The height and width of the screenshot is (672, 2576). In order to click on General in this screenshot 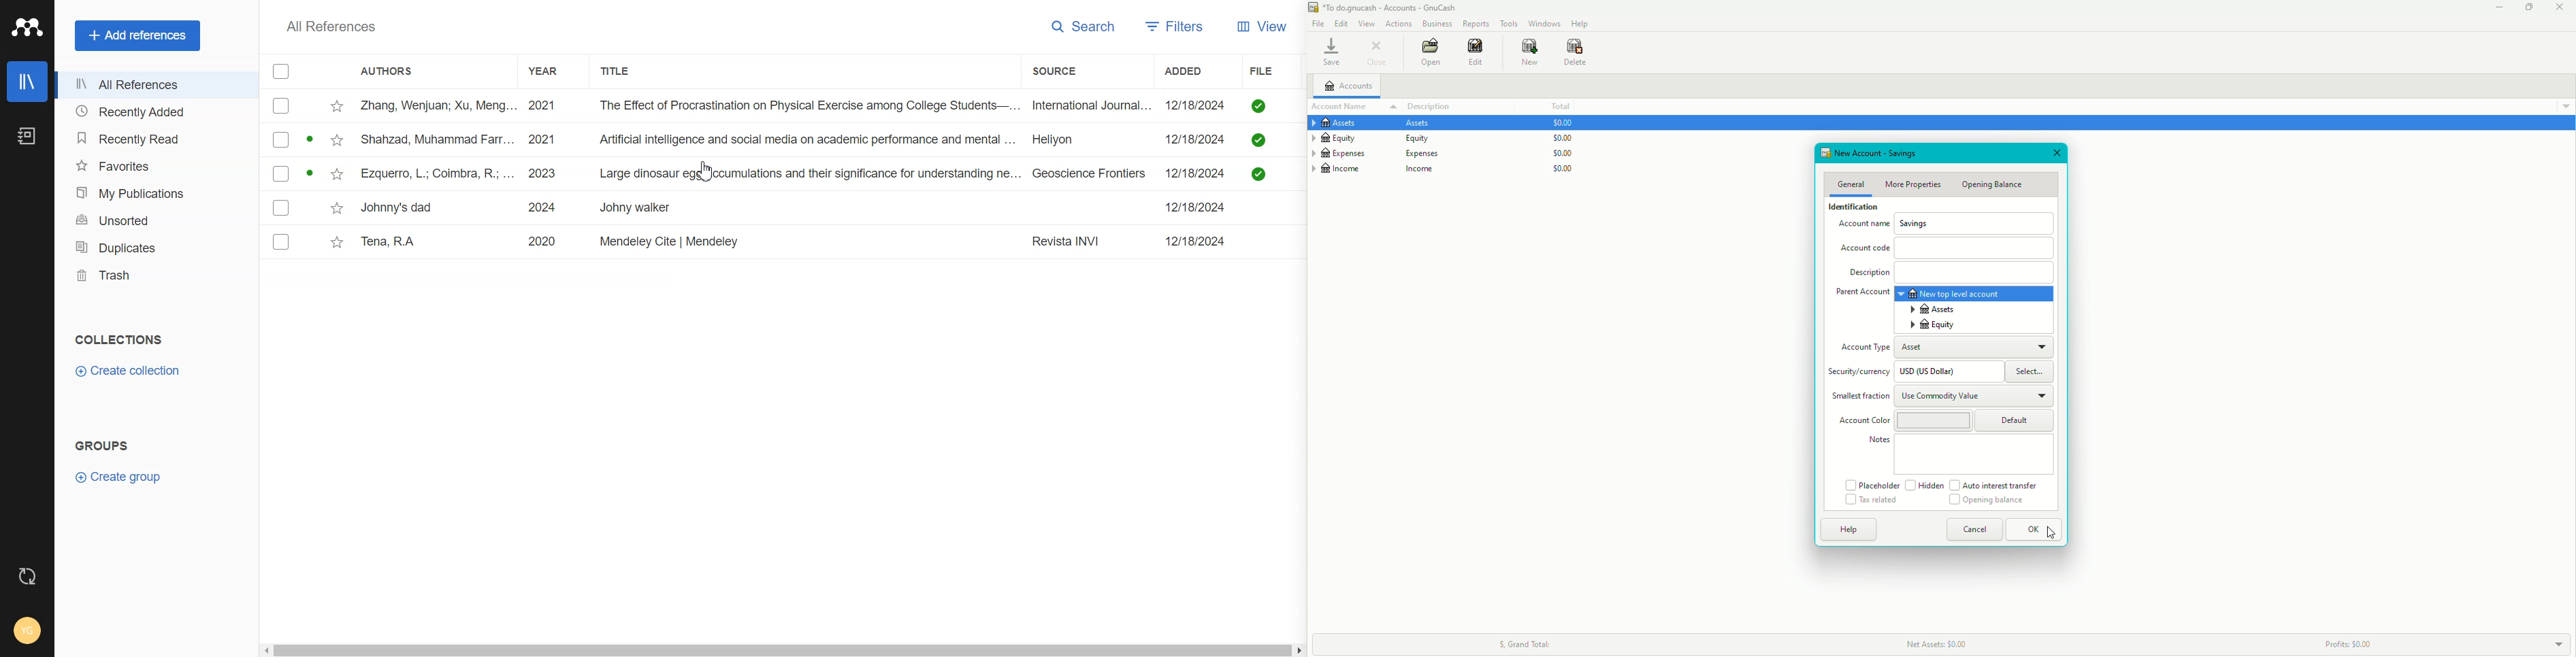, I will do `click(1850, 184)`.